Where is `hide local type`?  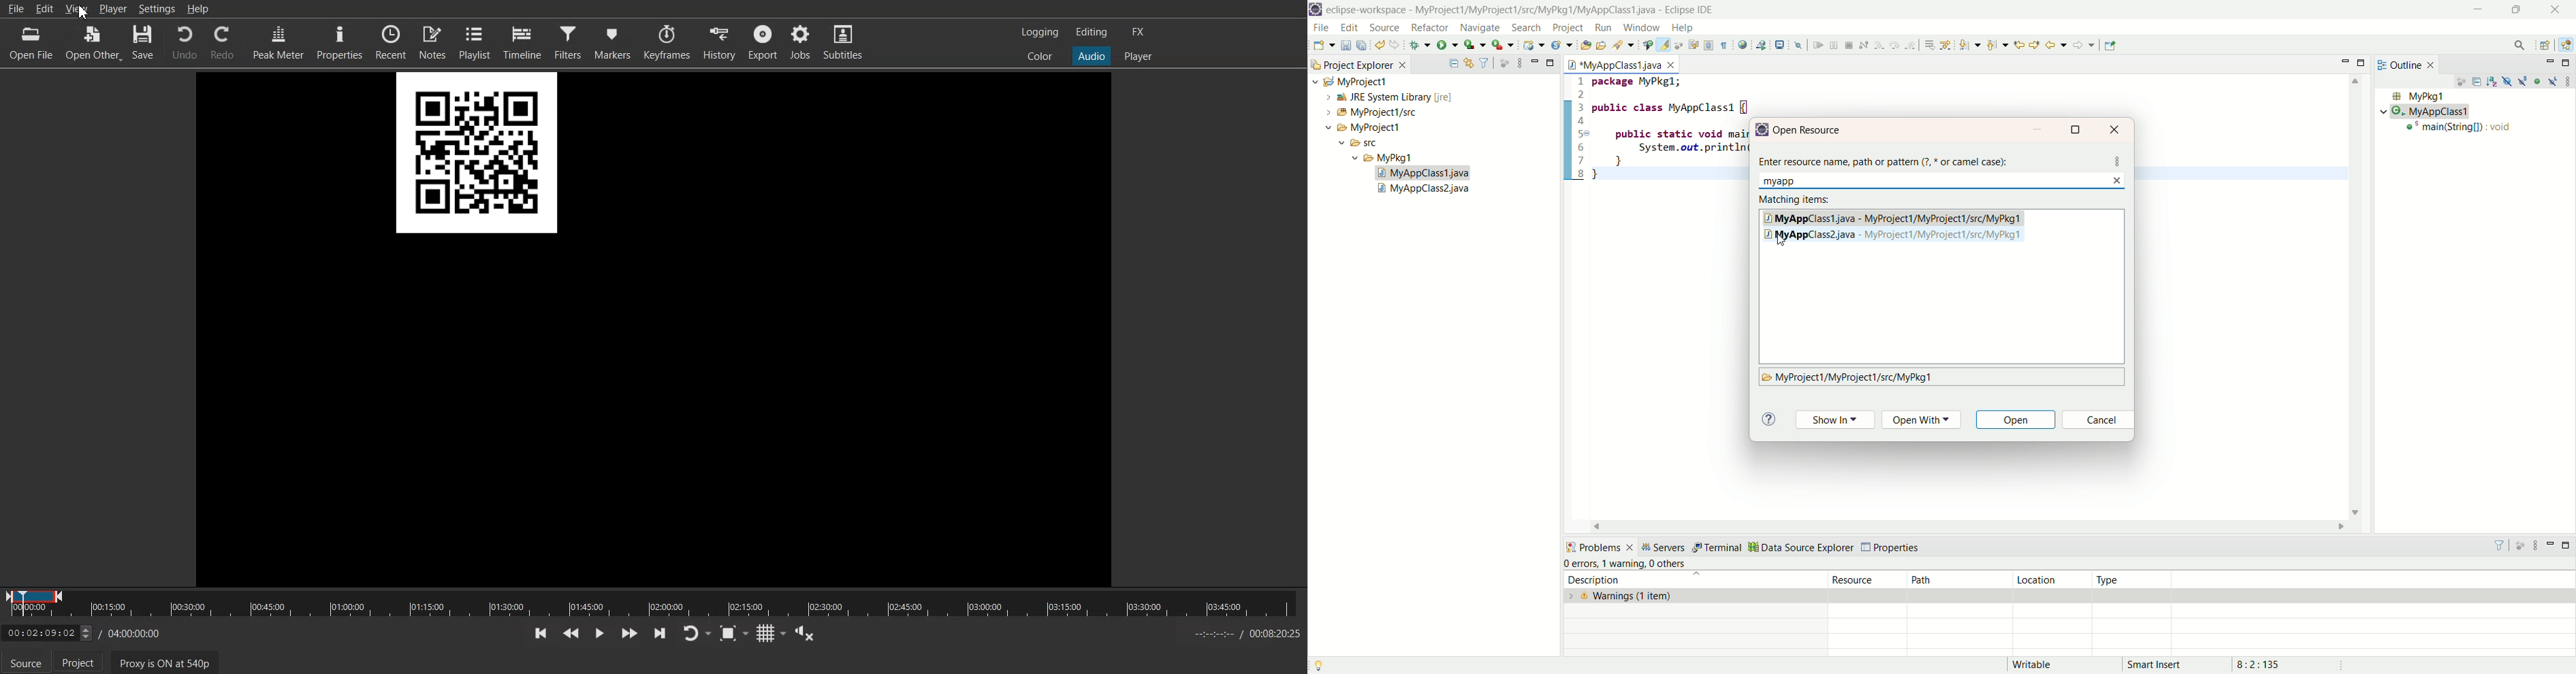
hide local type is located at coordinates (2555, 81).